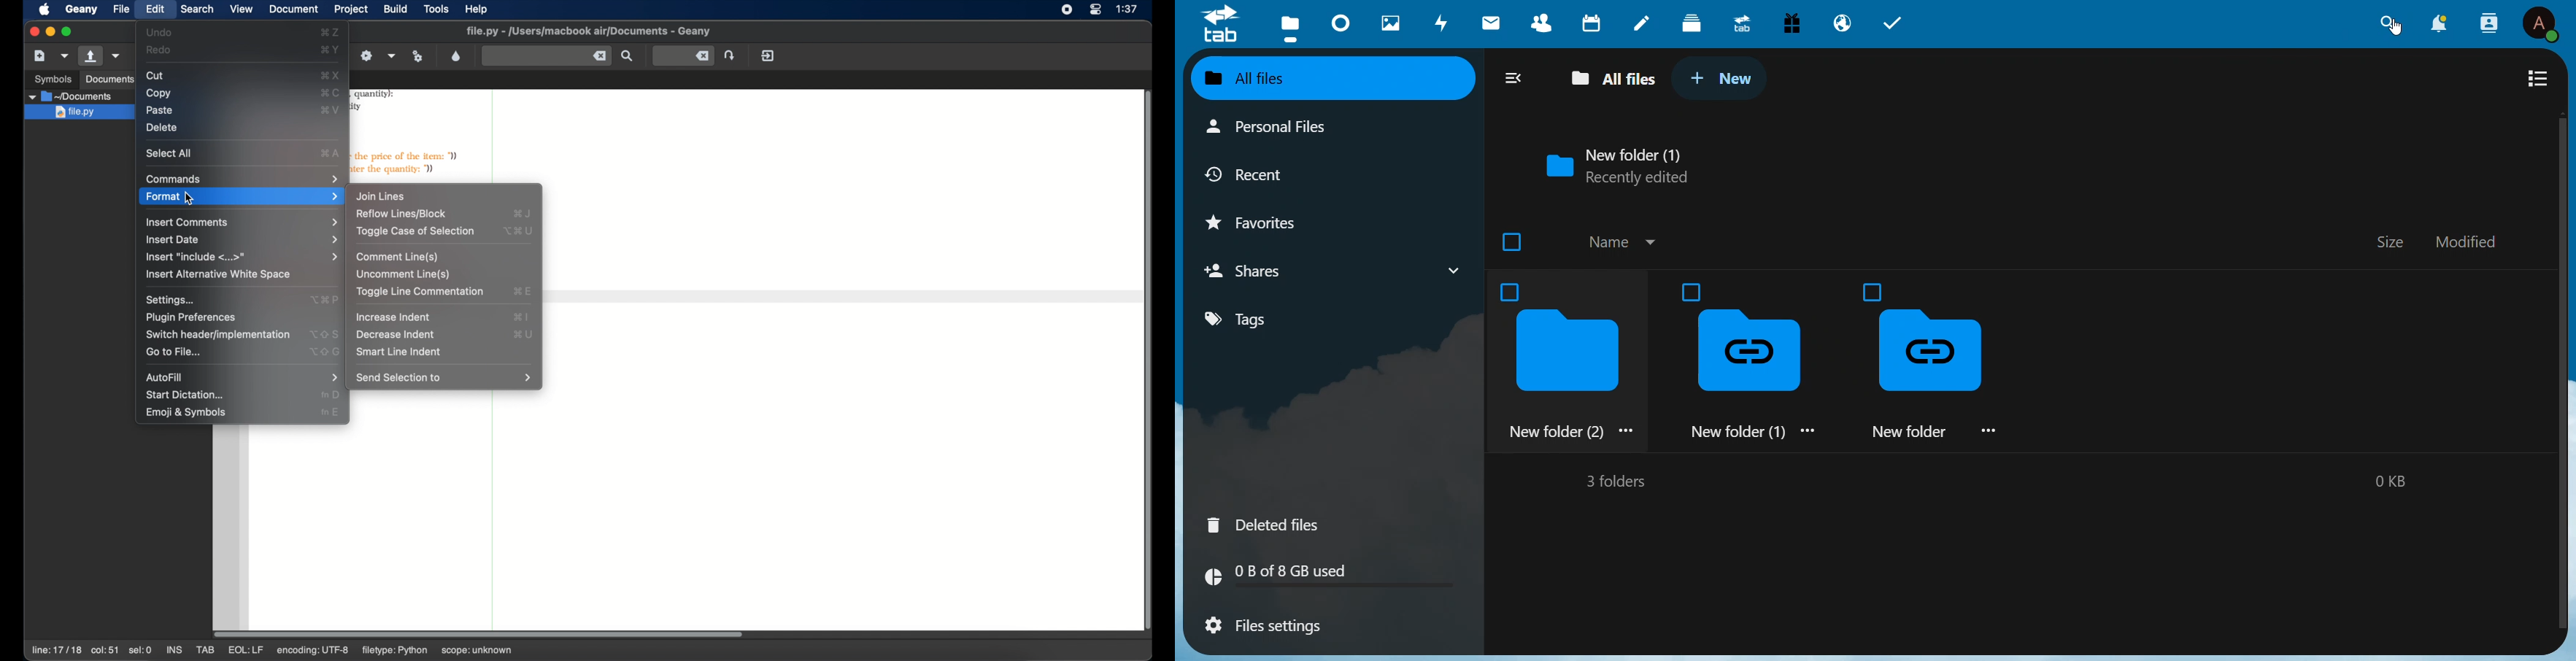  Describe the element at coordinates (1389, 23) in the screenshot. I see `images` at that location.